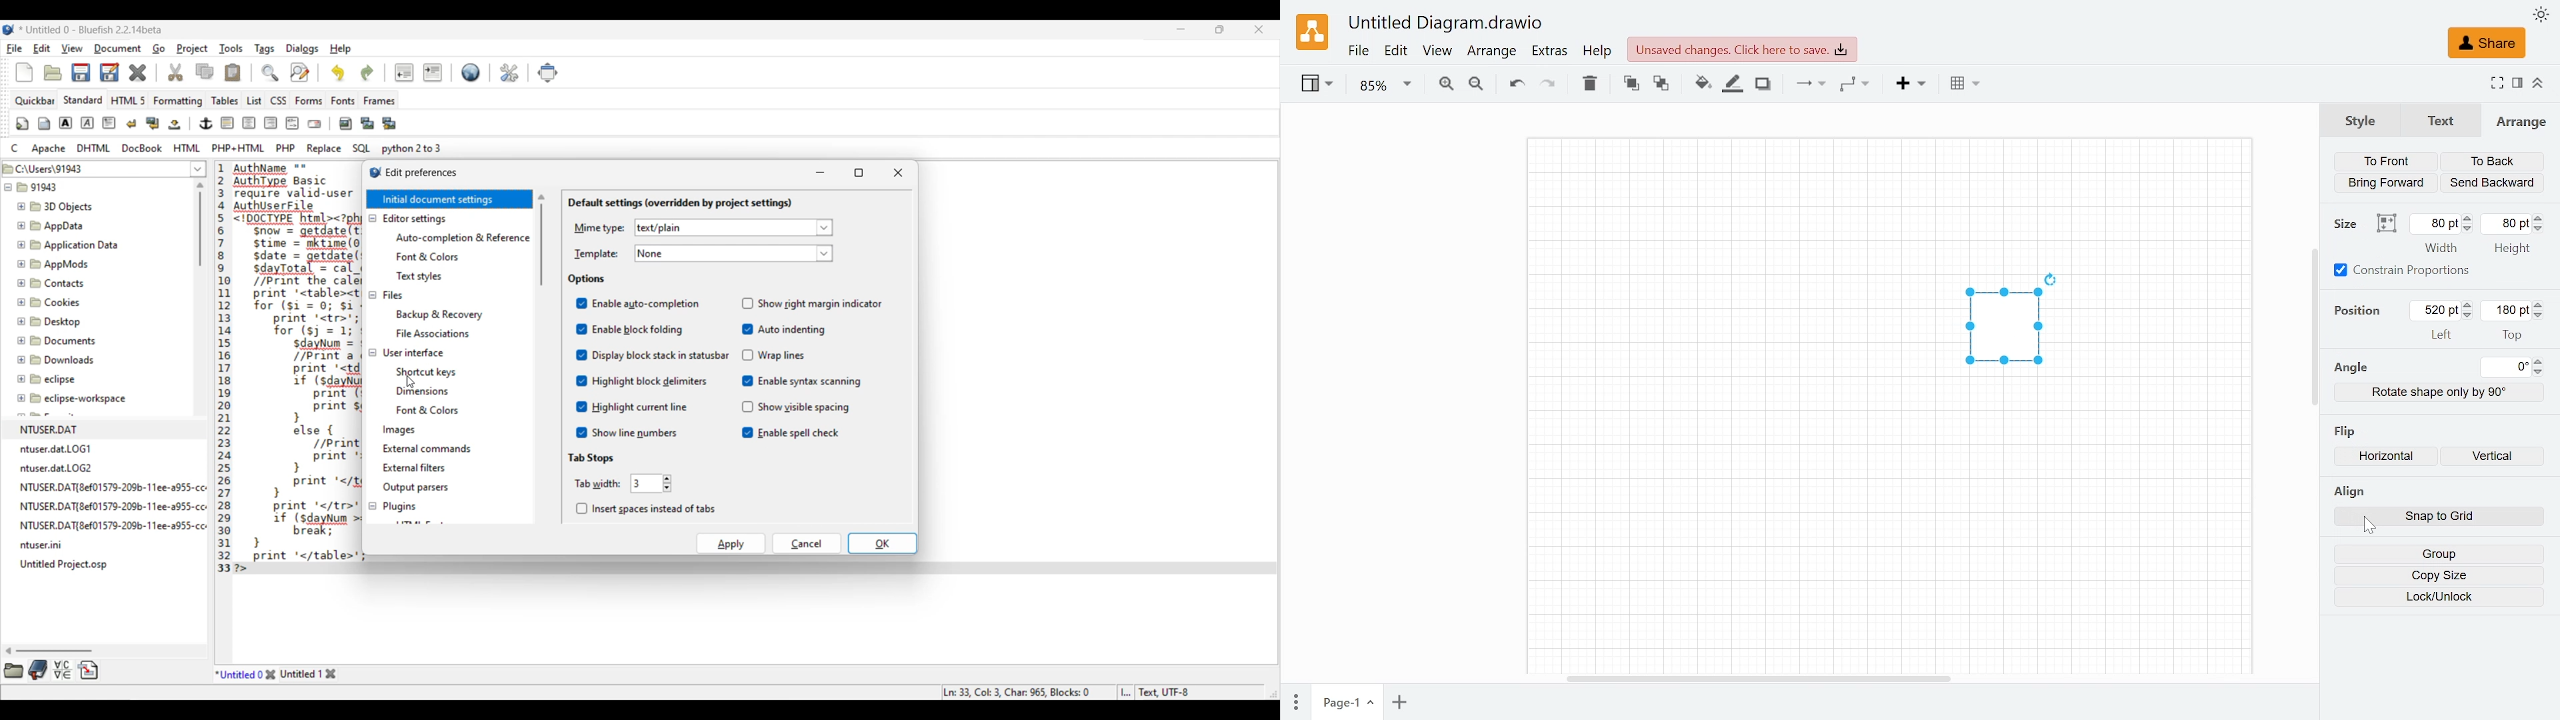 The image size is (2576, 728). What do you see at coordinates (1345, 702) in the screenshot?
I see `Current page(Page 1)` at bounding box center [1345, 702].